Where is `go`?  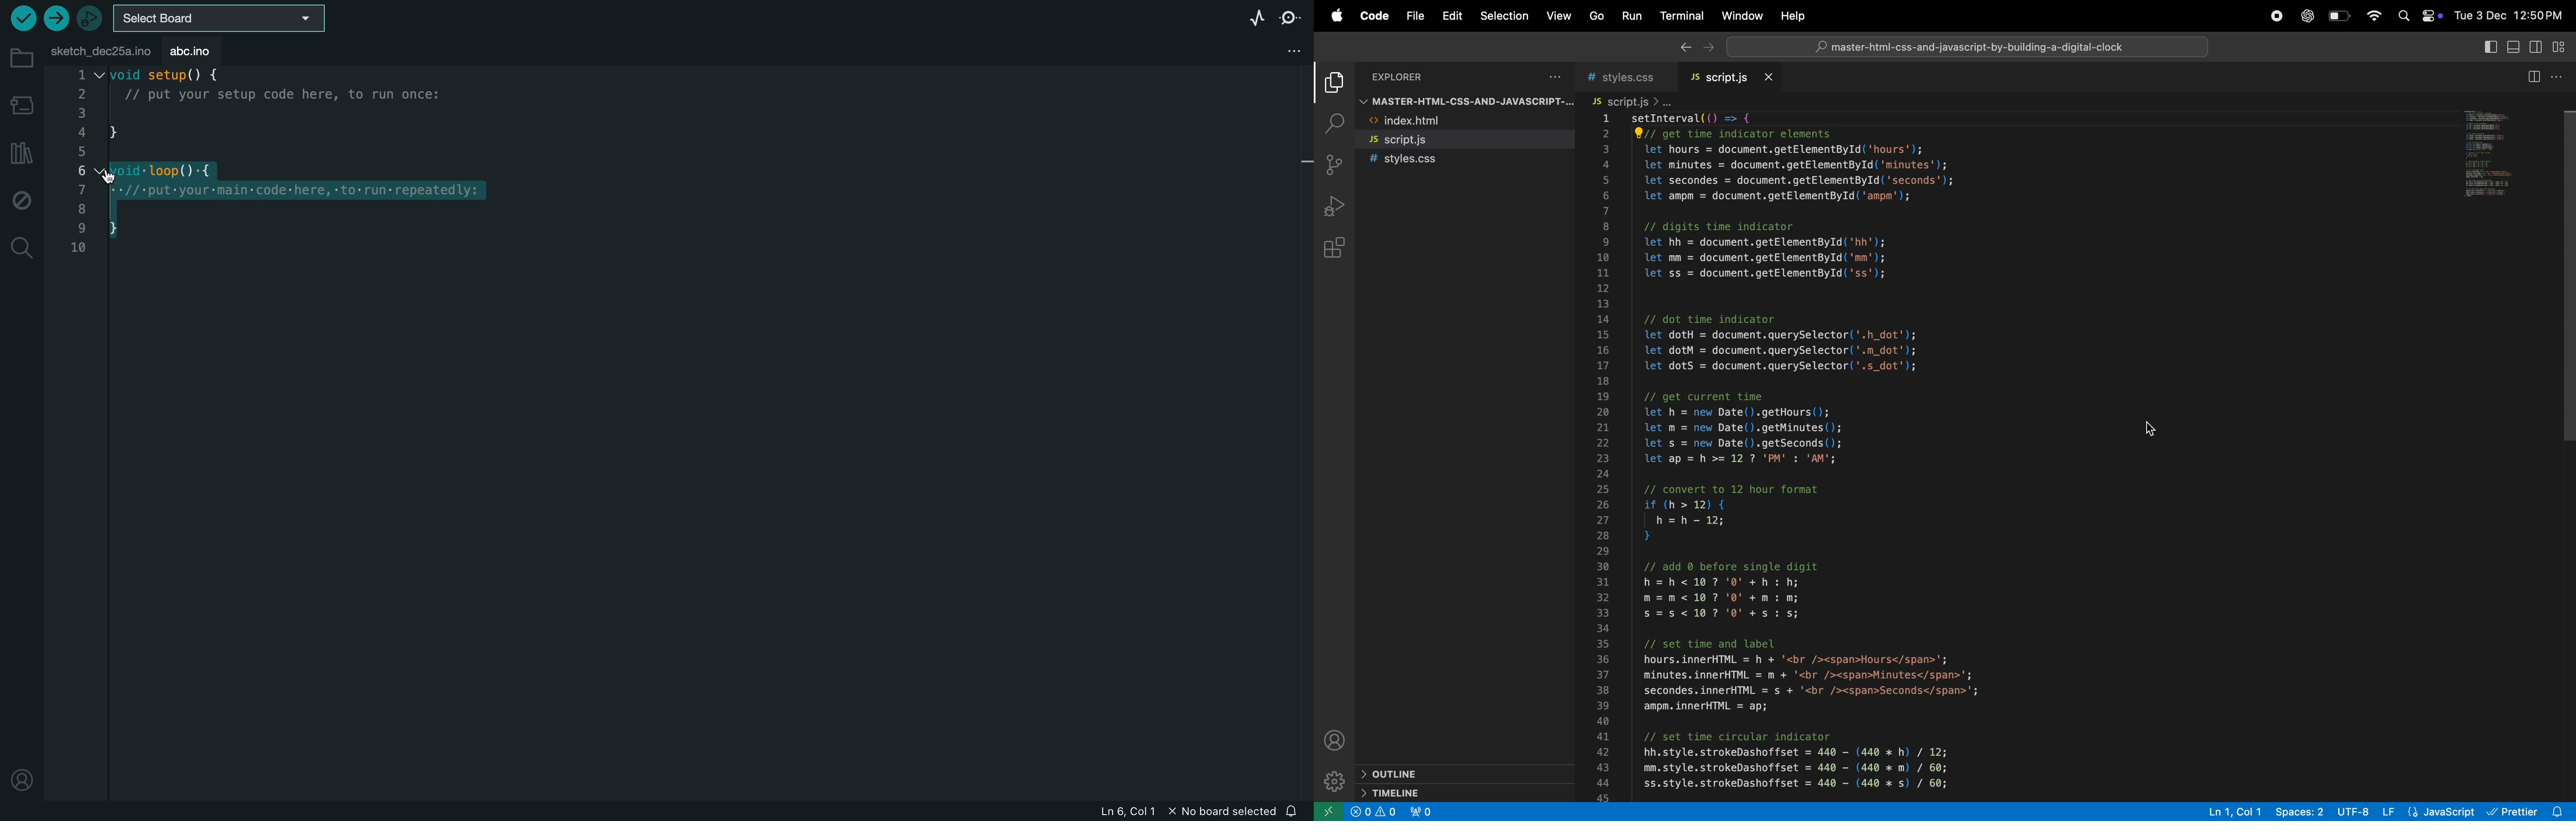
go is located at coordinates (1597, 15).